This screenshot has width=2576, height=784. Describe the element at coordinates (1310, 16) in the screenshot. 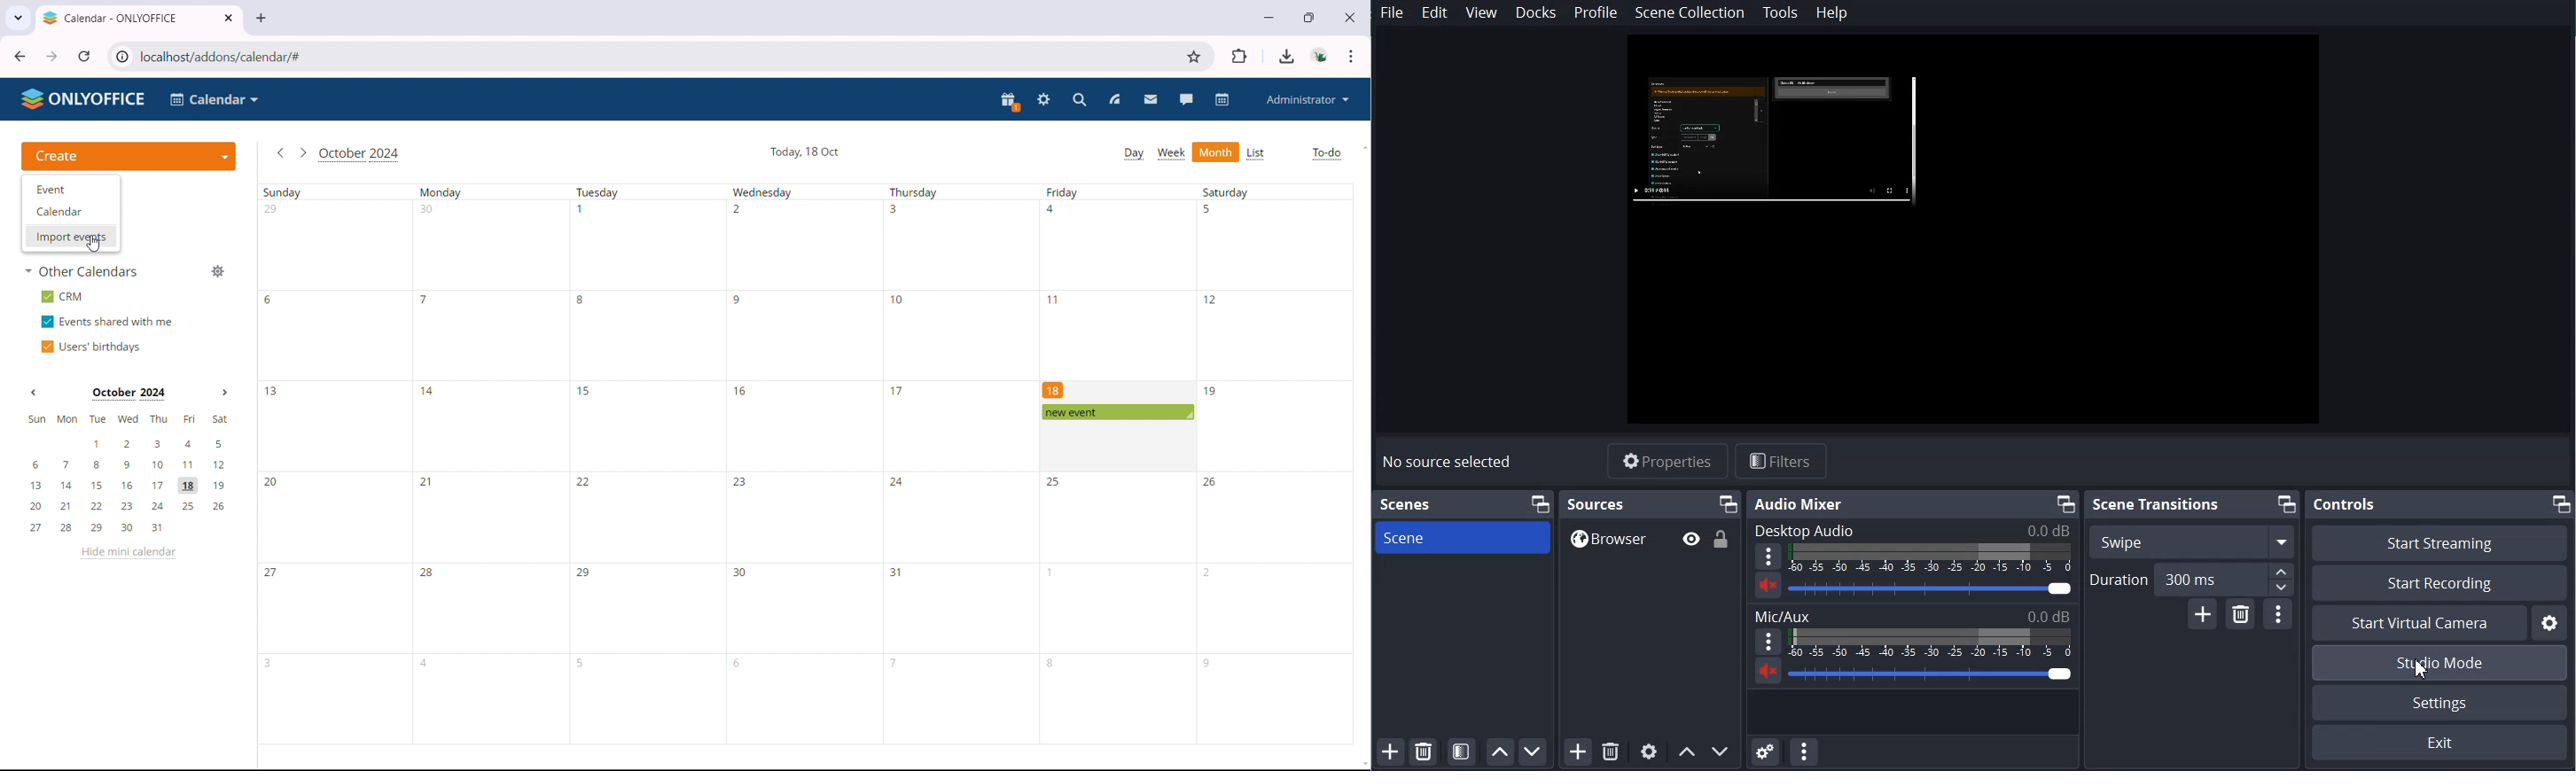

I see `maximize` at that location.